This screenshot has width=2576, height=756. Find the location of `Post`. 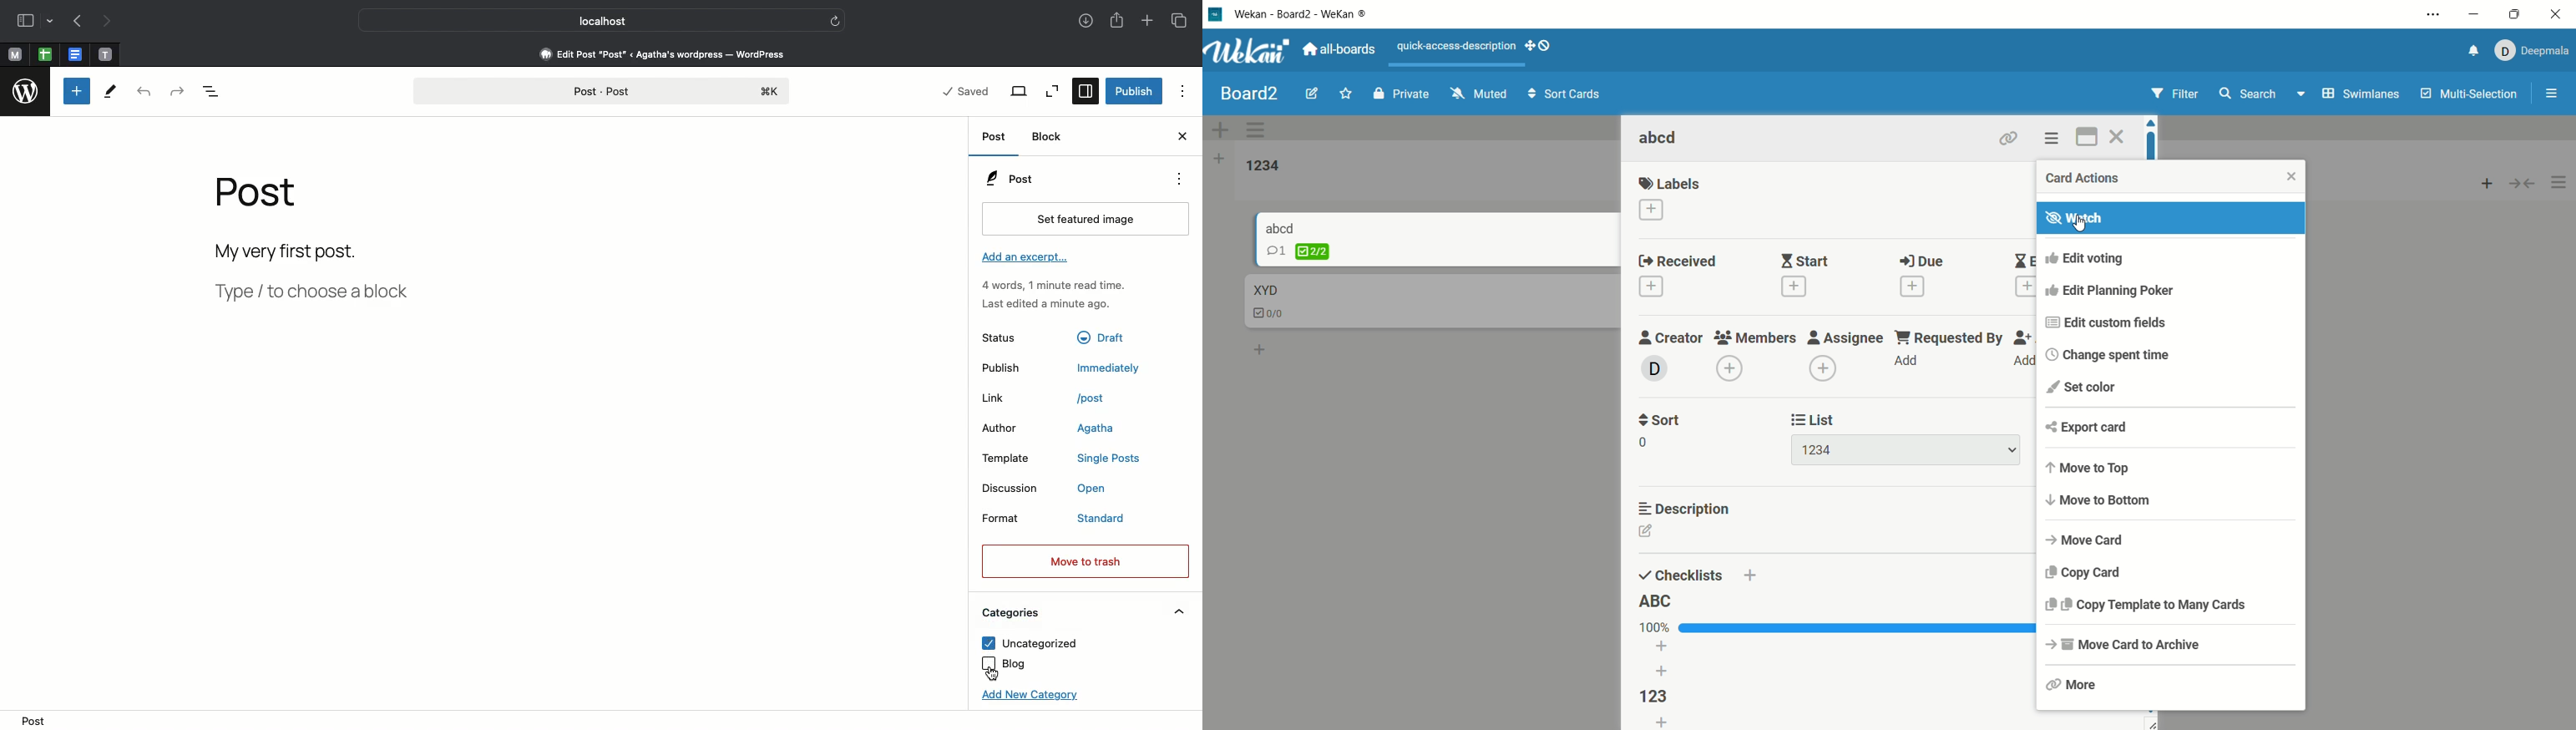

Post is located at coordinates (38, 720).